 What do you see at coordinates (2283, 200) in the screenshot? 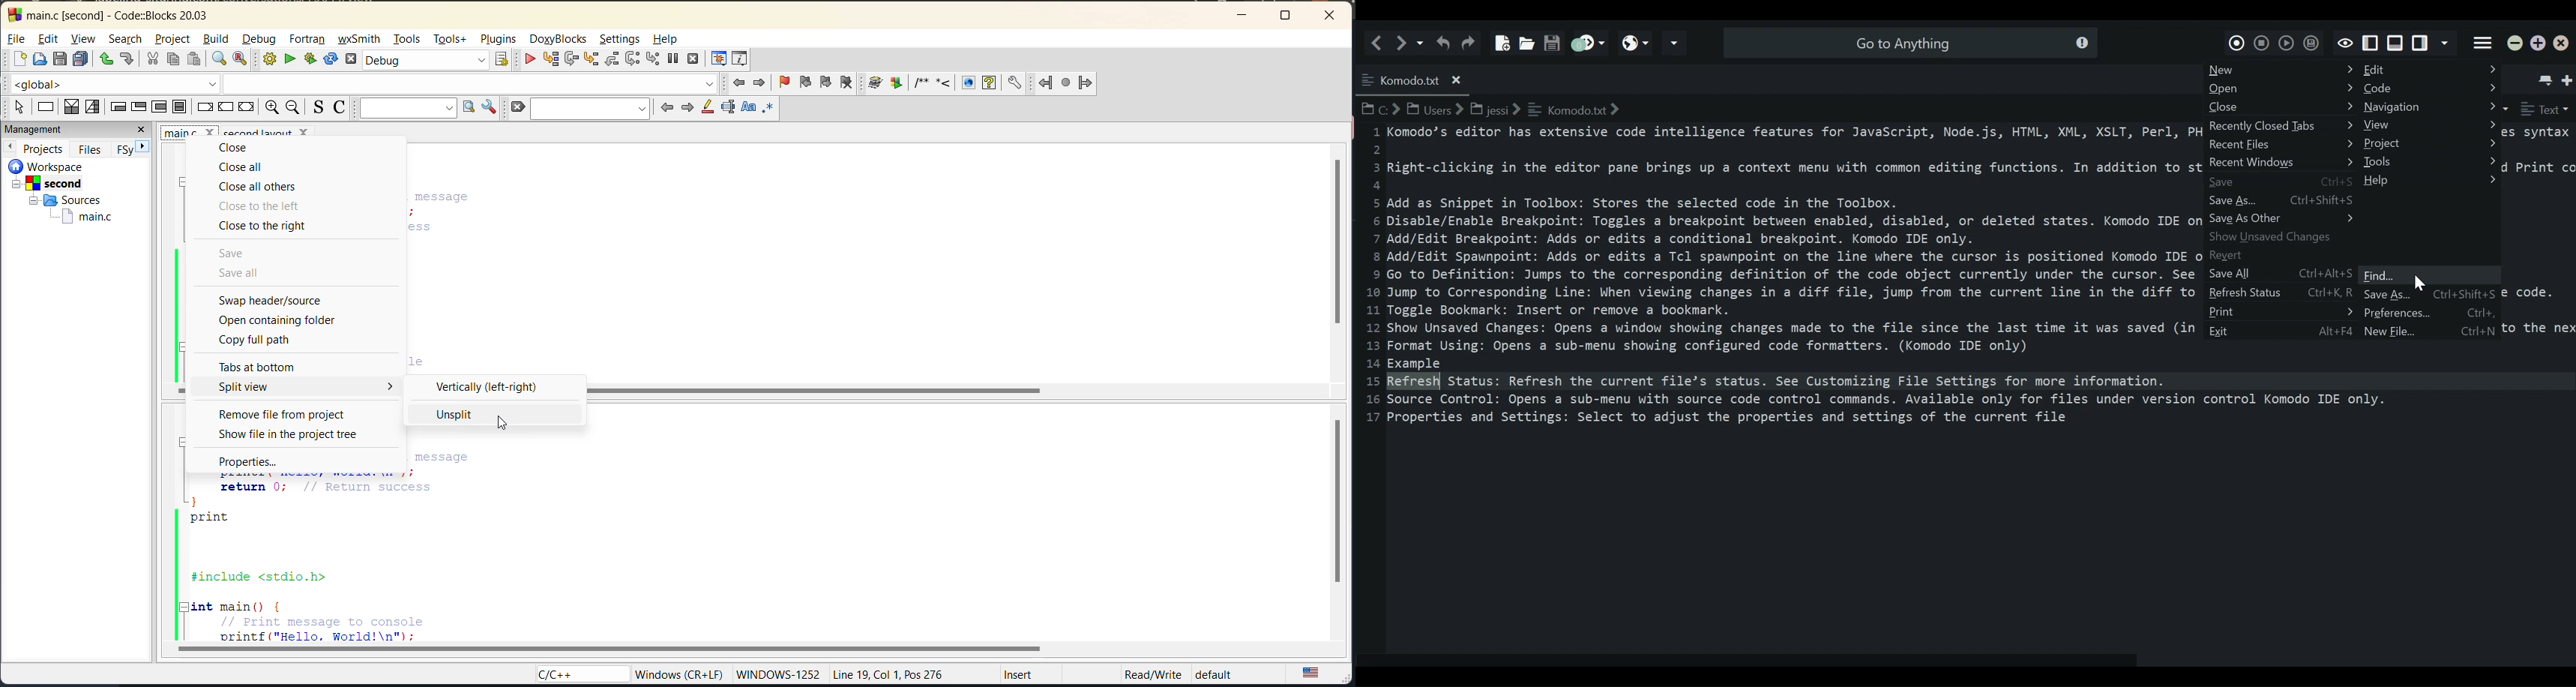
I see `Save As` at bounding box center [2283, 200].